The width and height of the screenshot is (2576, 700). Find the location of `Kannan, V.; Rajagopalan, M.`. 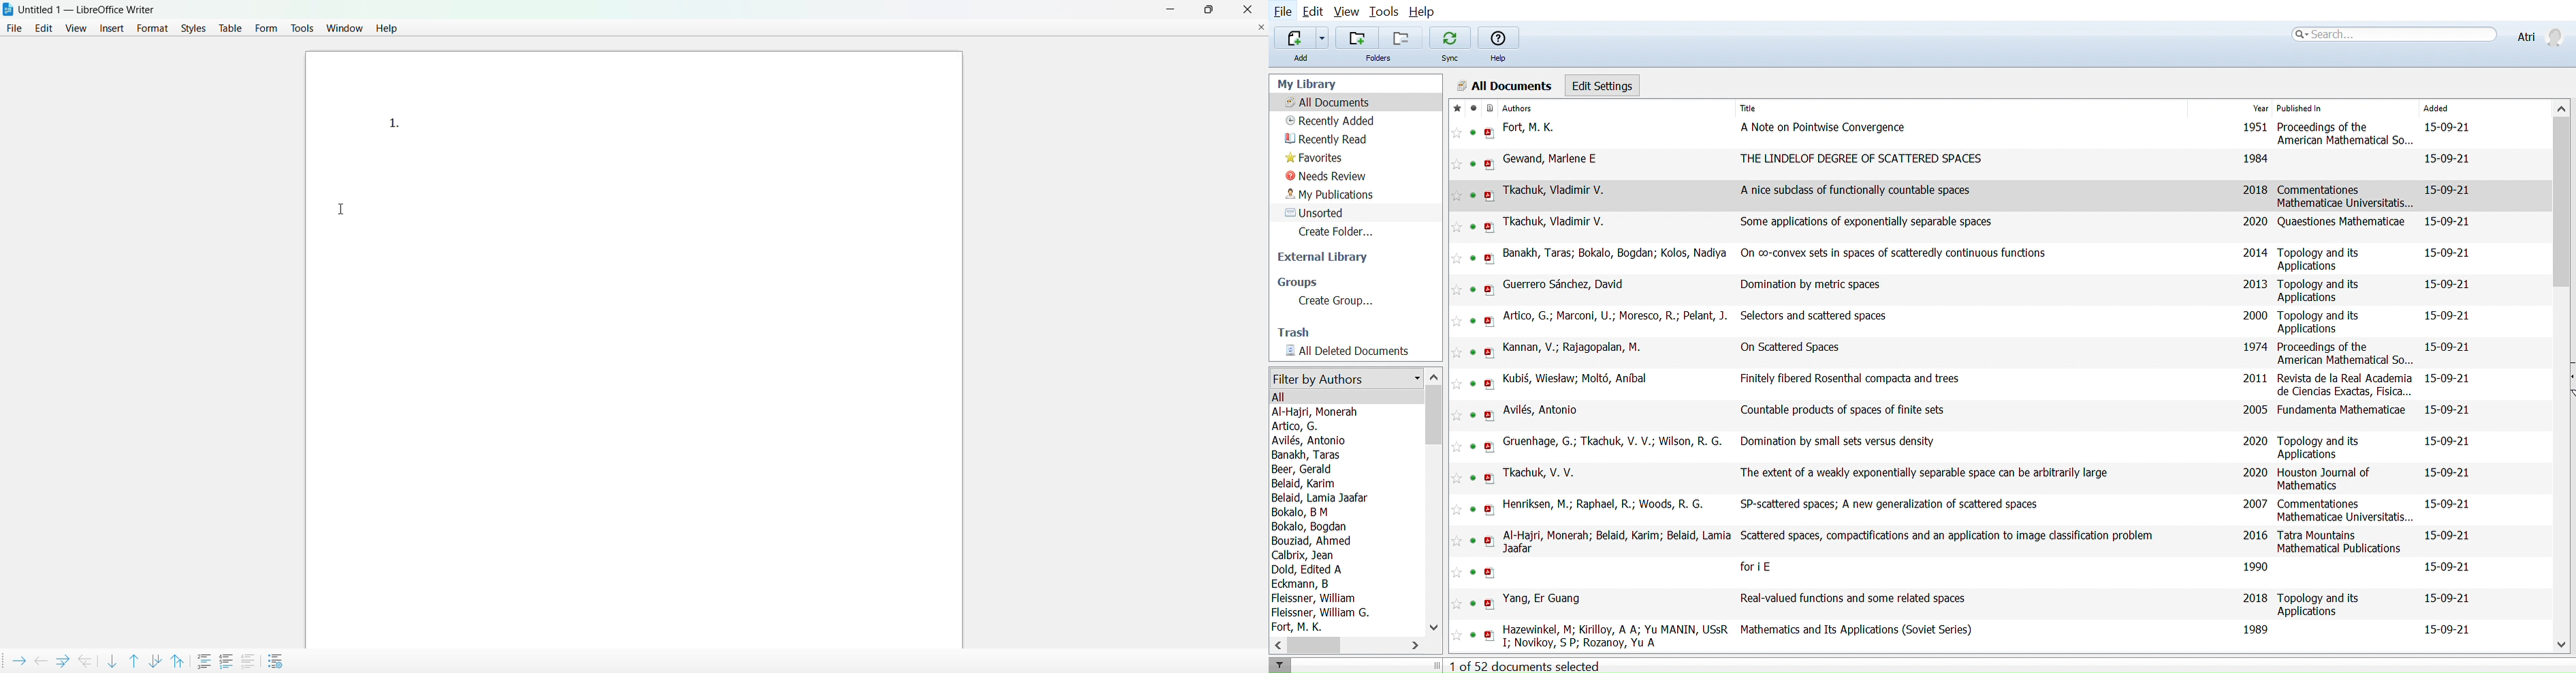

Kannan, V.; Rajagopalan, M. is located at coordinates (1571, 347).